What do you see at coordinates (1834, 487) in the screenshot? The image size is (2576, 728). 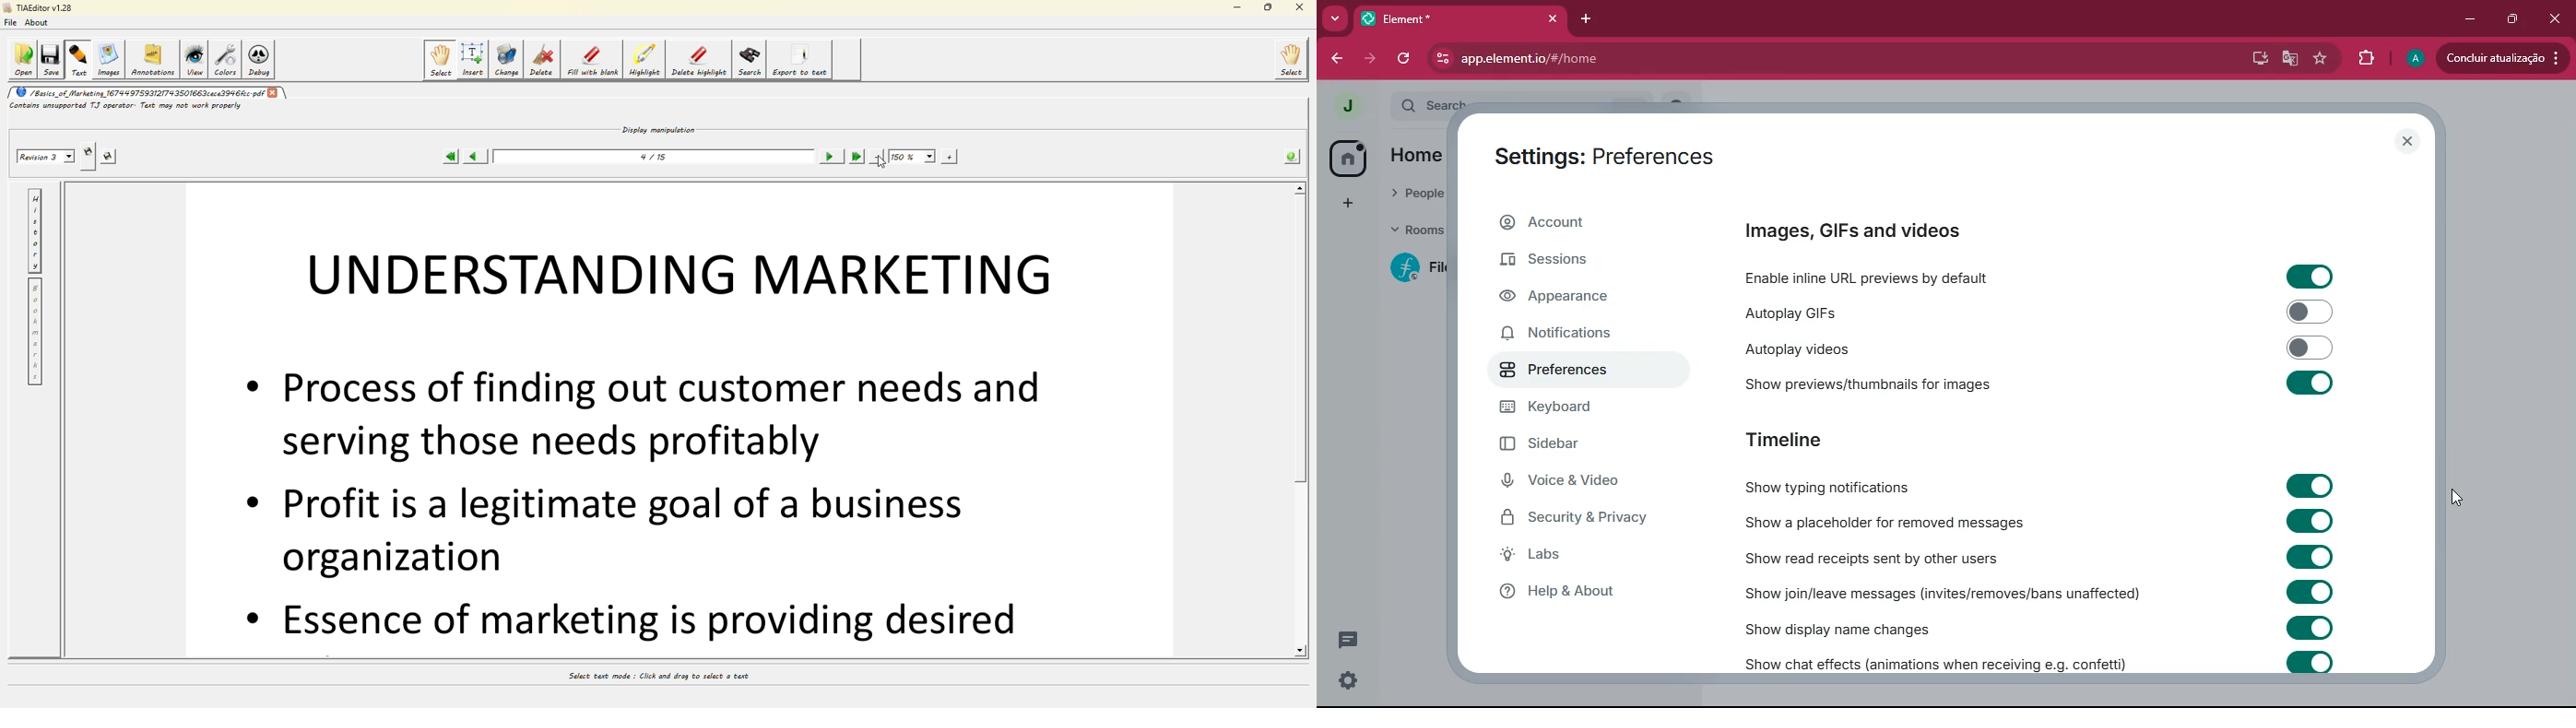 I see `show typing notifications` at bounding box center [1834, 487].